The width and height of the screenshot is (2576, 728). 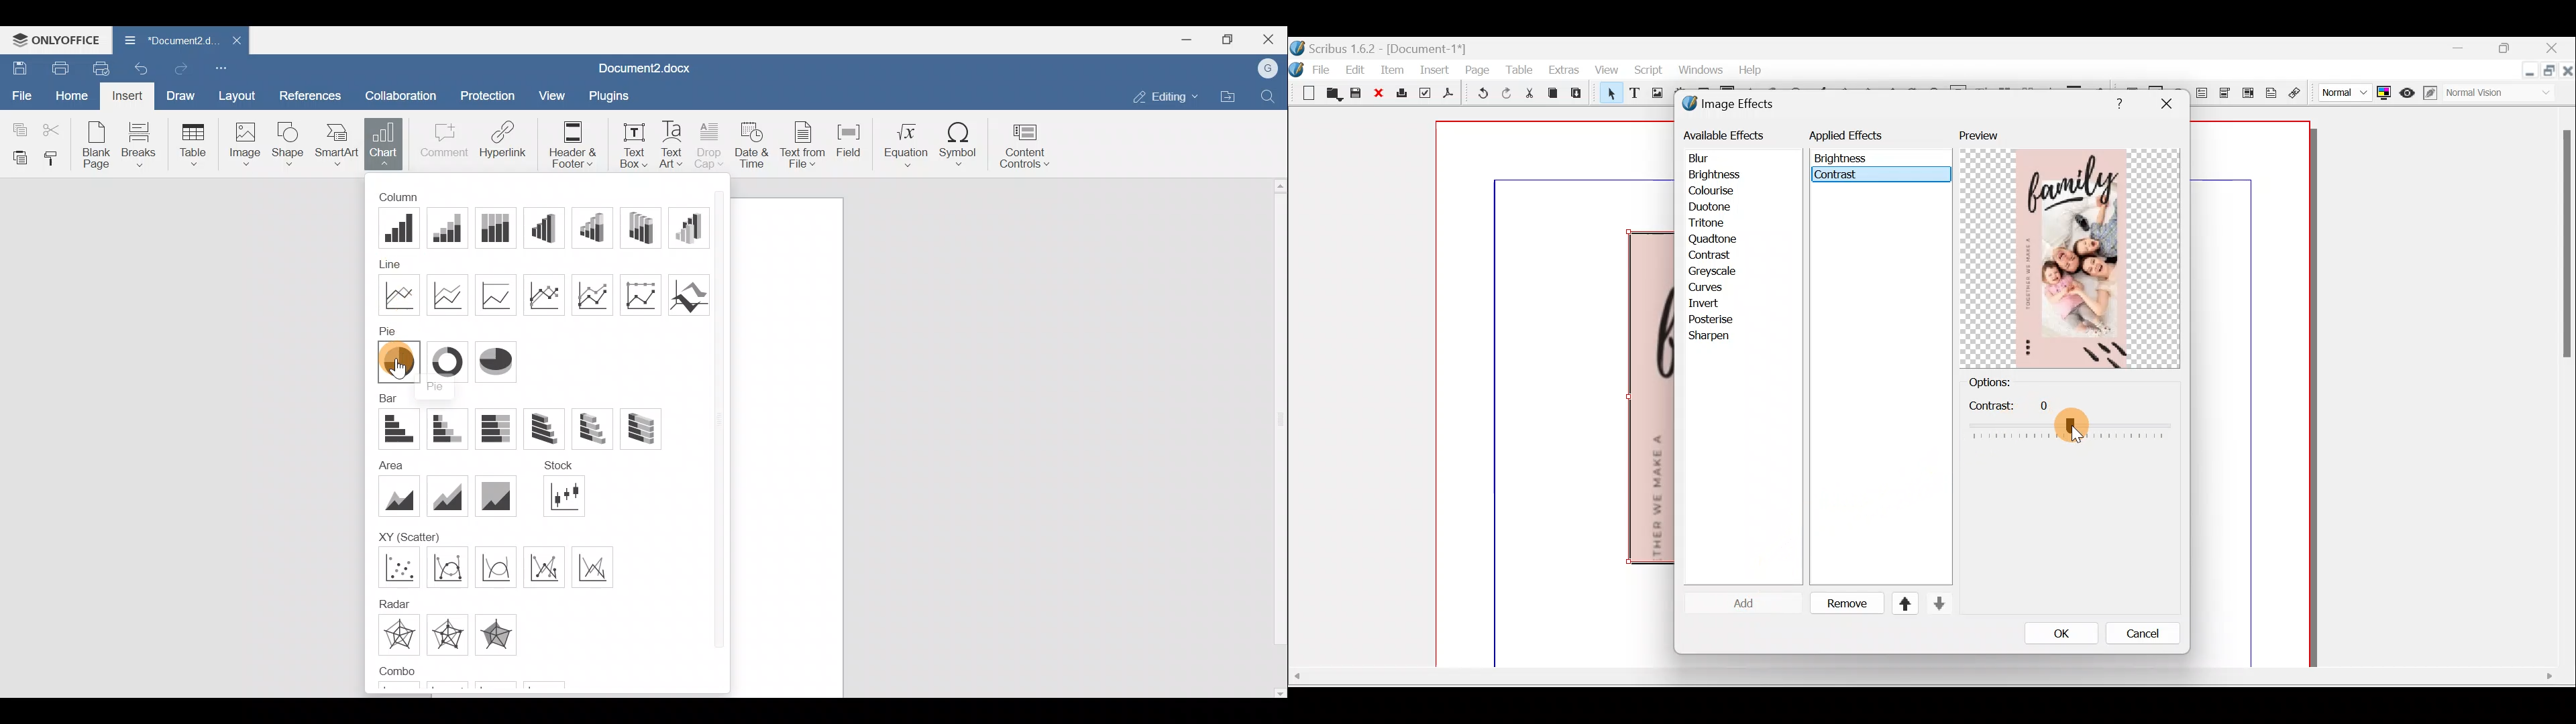 I want to click on Image effects, so click(x=1736, y=105).